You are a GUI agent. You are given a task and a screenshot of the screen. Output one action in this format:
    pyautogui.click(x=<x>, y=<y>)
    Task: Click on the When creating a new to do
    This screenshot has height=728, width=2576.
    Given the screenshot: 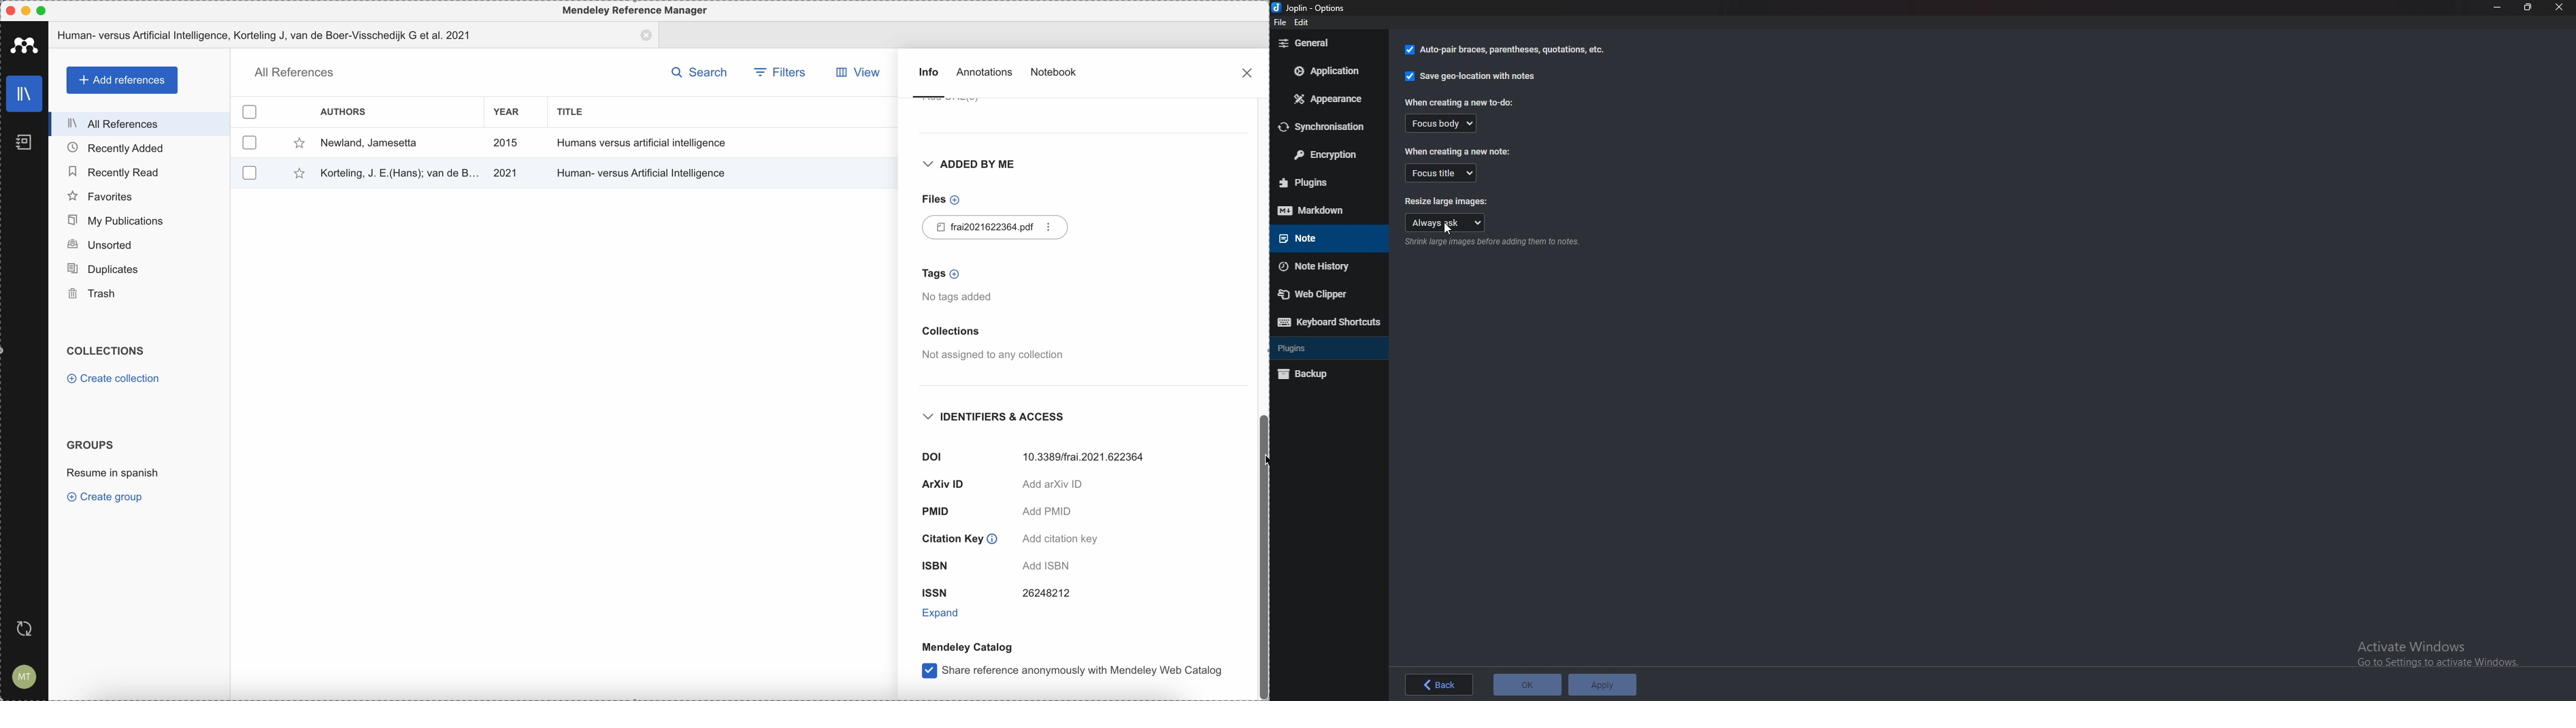 What is the action you would take?
    pyautogui.click(x=1459, y=103)
    